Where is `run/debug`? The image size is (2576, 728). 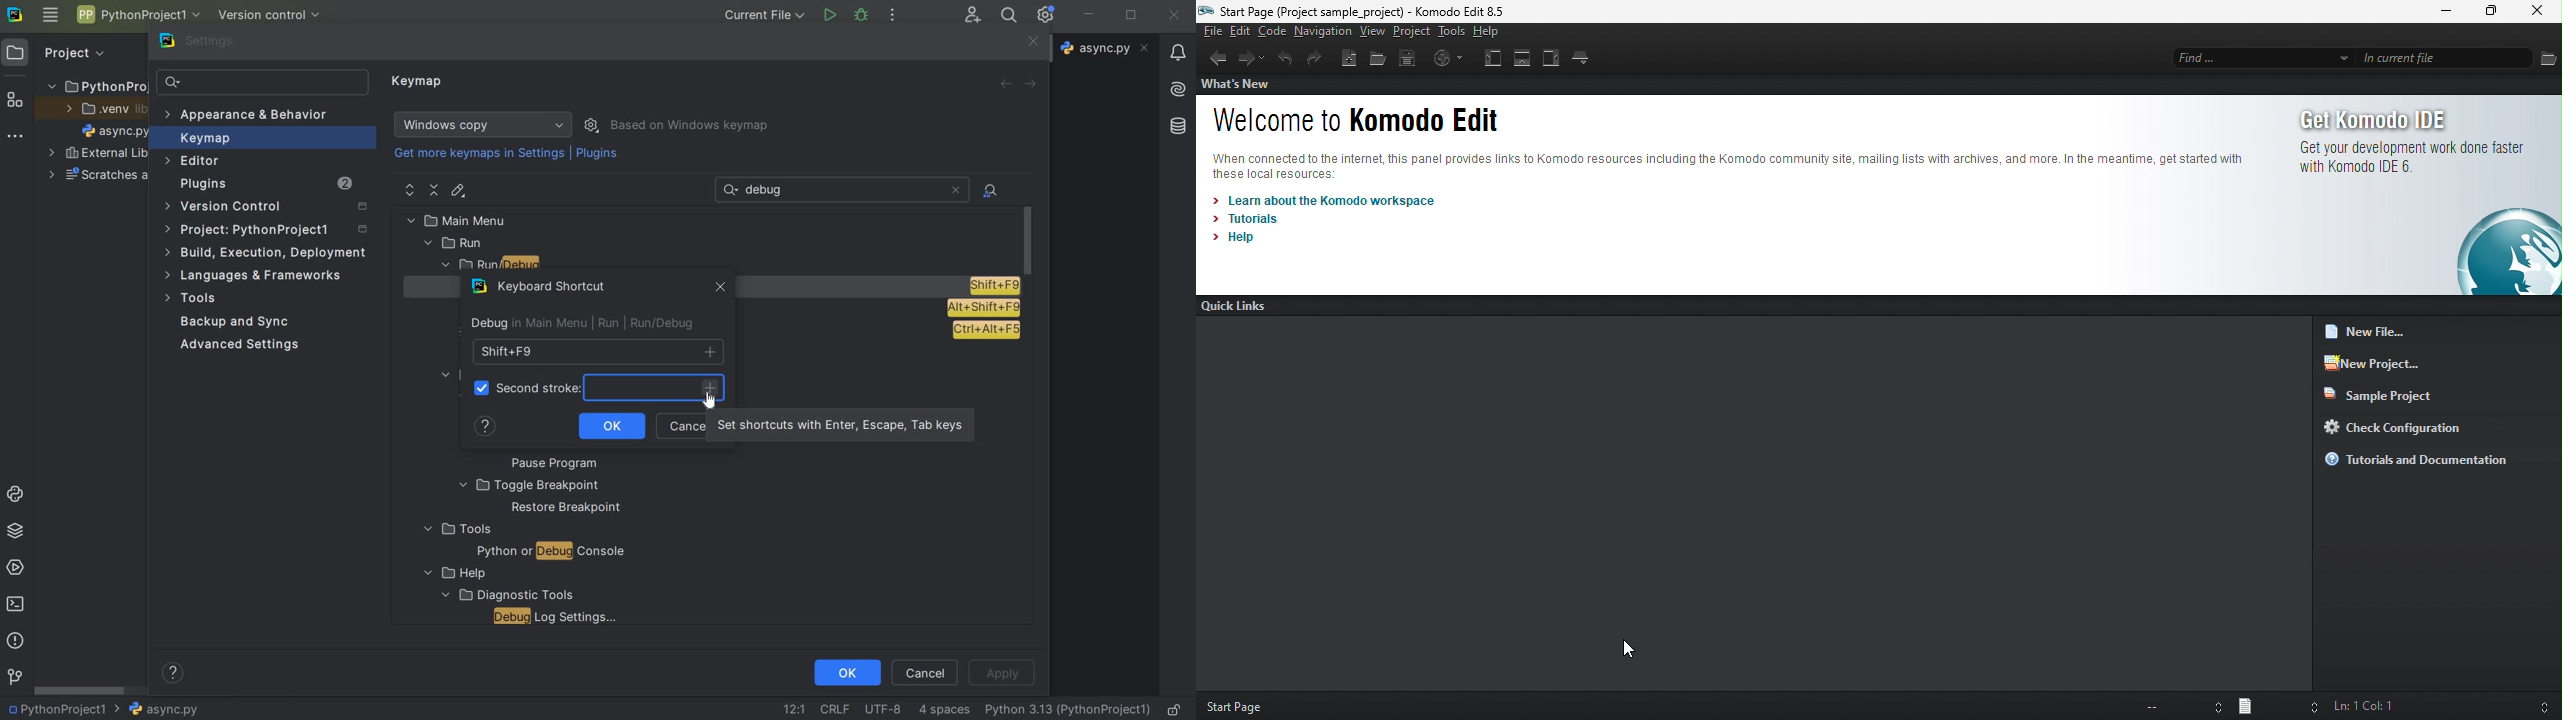 run/debug is located at coordinates (521, 266).